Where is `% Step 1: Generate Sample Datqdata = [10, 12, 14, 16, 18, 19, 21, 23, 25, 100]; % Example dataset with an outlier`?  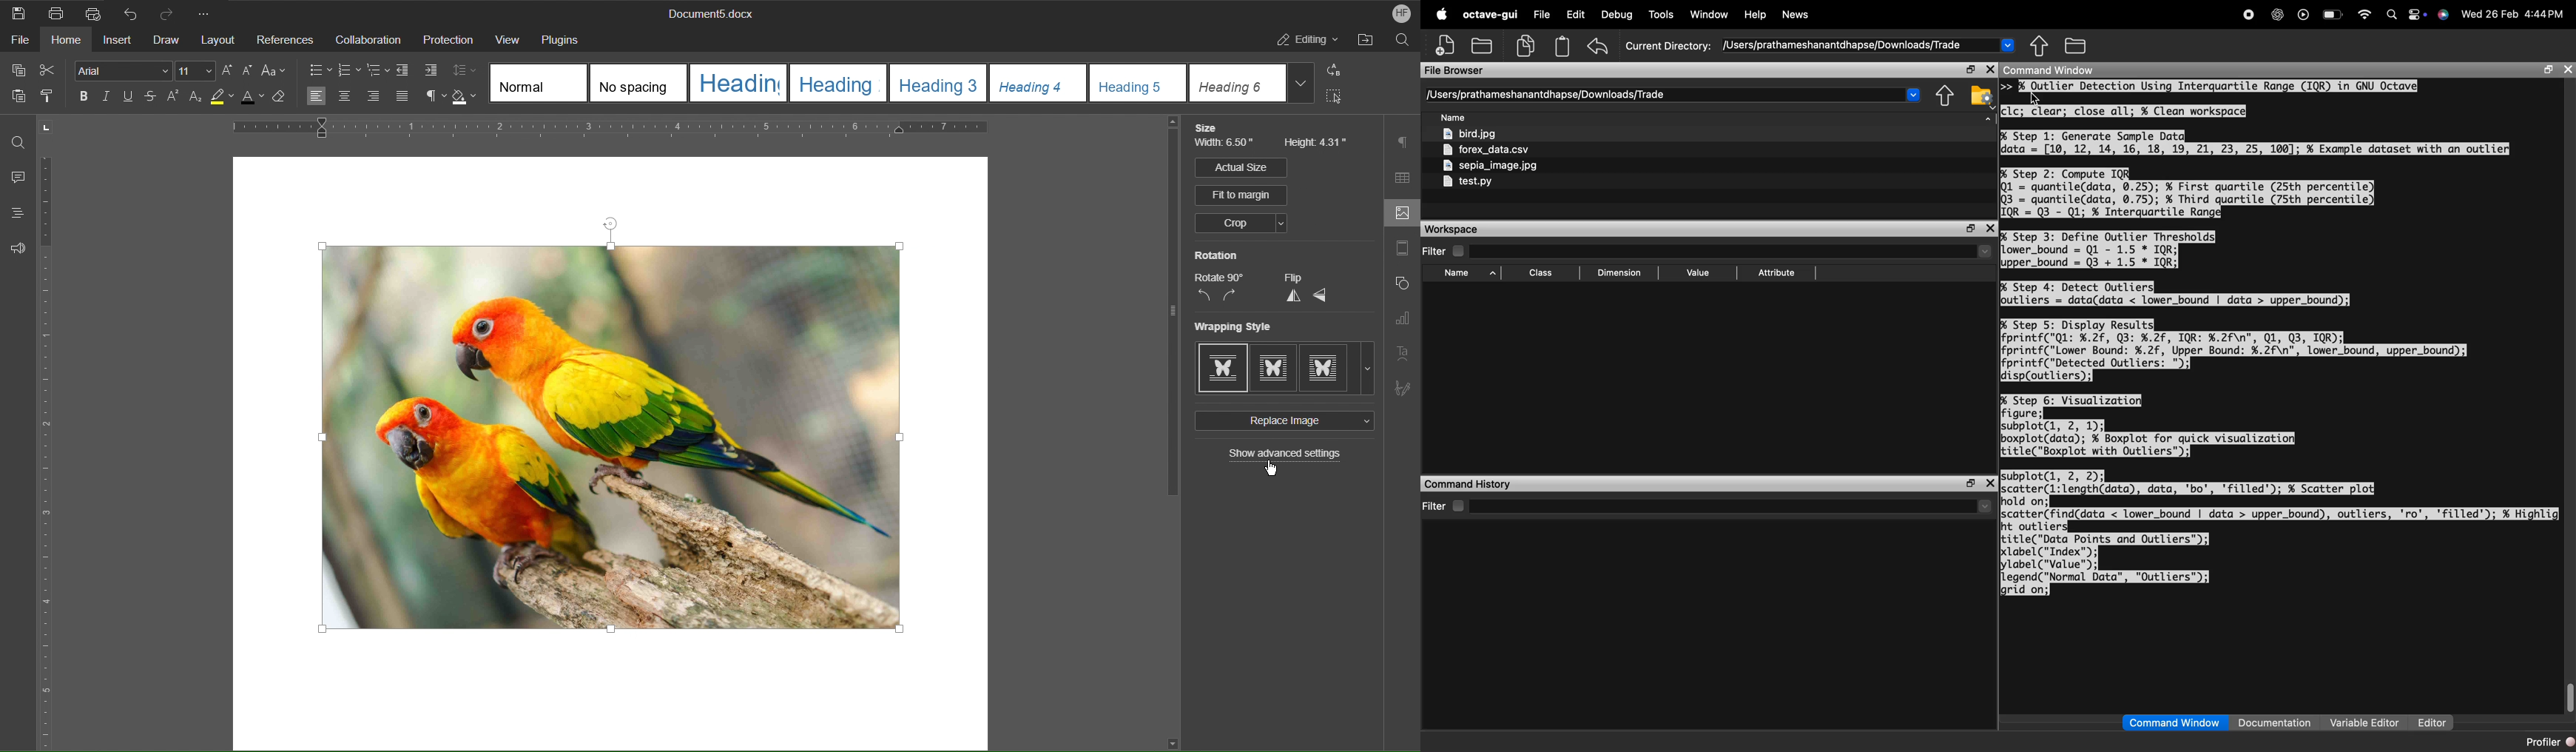 % Step 1: Generate Sample Datqdata = [10, 12, 14, 16, 18, 19, 21, 23, 25, 100]; % Example dataset with an outlier is located at coordinates (2257, 143).